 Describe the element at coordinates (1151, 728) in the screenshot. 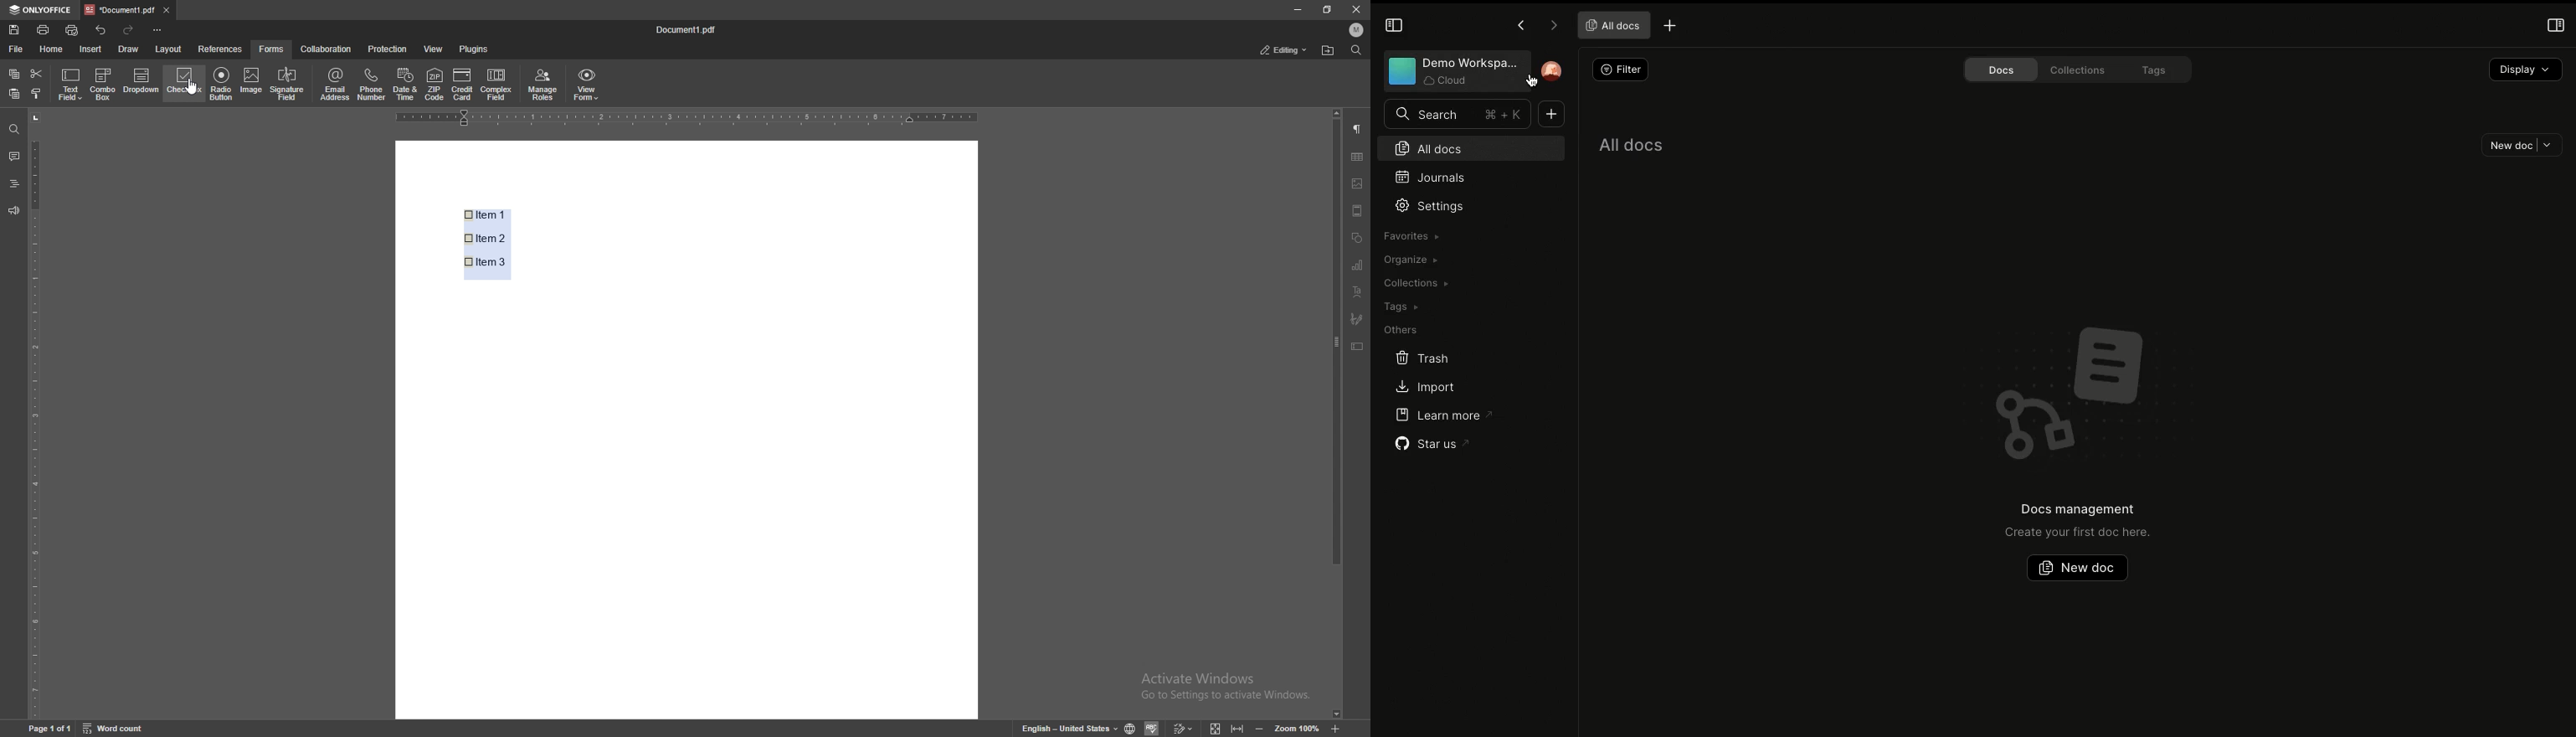

I see `spell check` at that location.